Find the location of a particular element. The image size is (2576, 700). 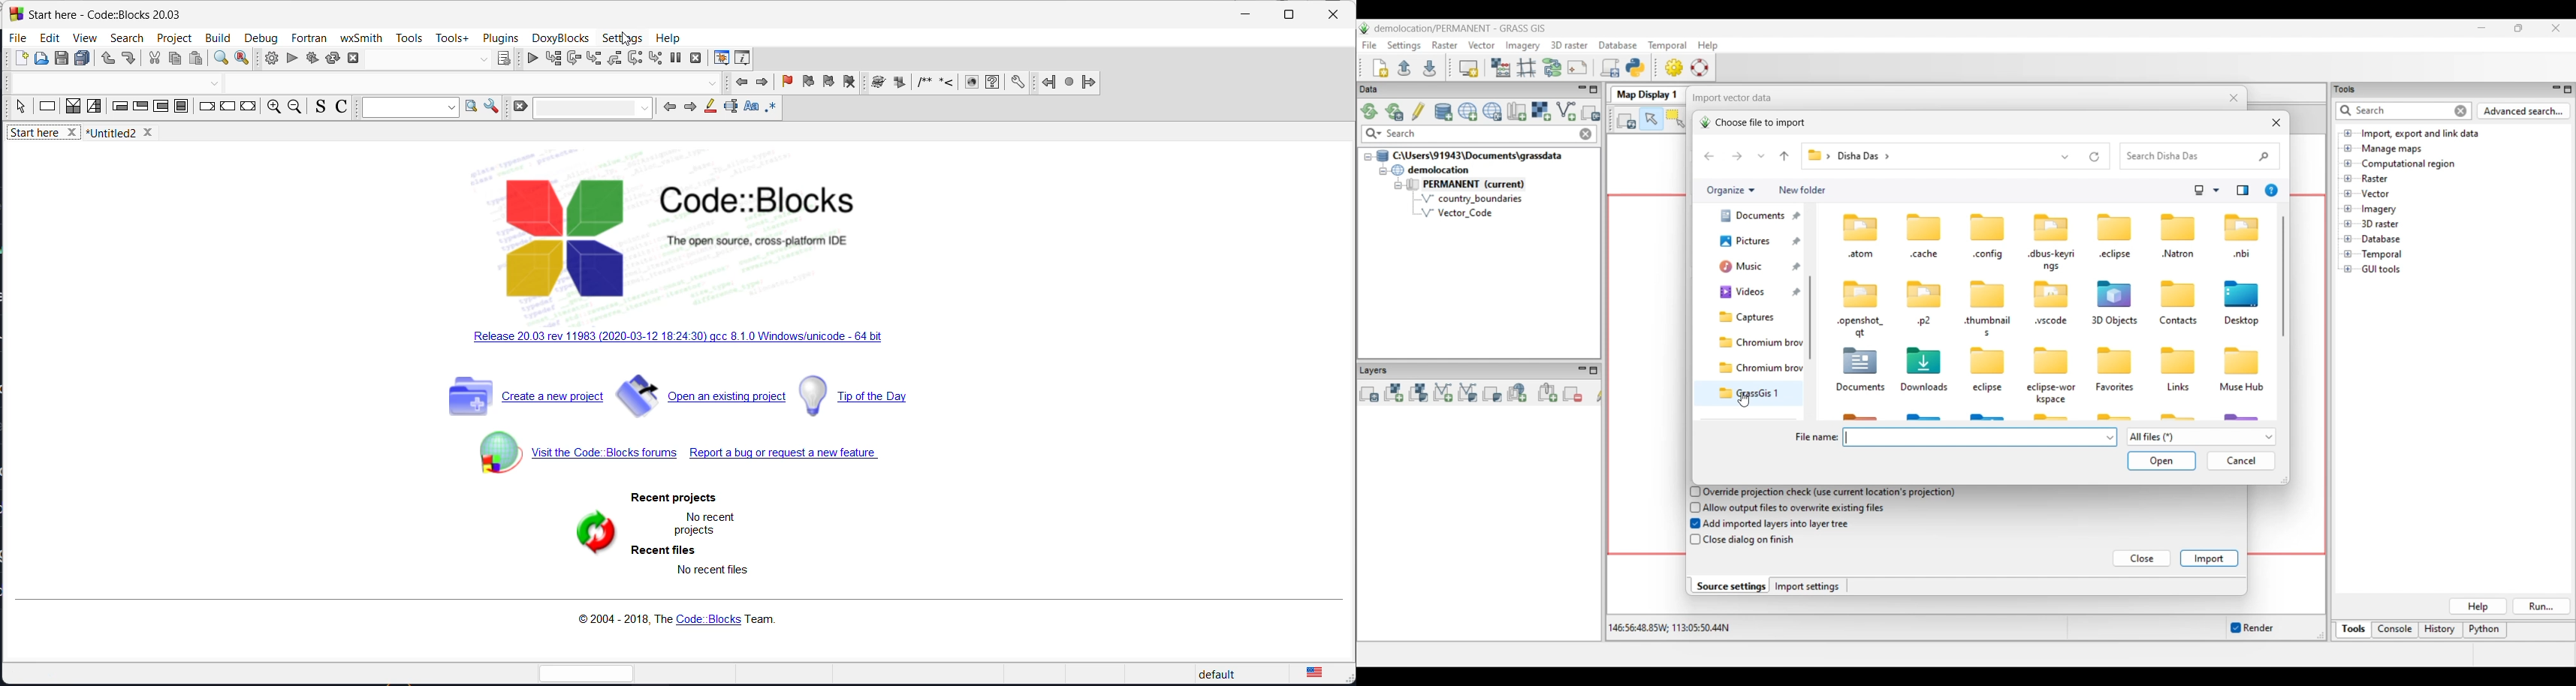

tools is located at coordinates (409, 39).